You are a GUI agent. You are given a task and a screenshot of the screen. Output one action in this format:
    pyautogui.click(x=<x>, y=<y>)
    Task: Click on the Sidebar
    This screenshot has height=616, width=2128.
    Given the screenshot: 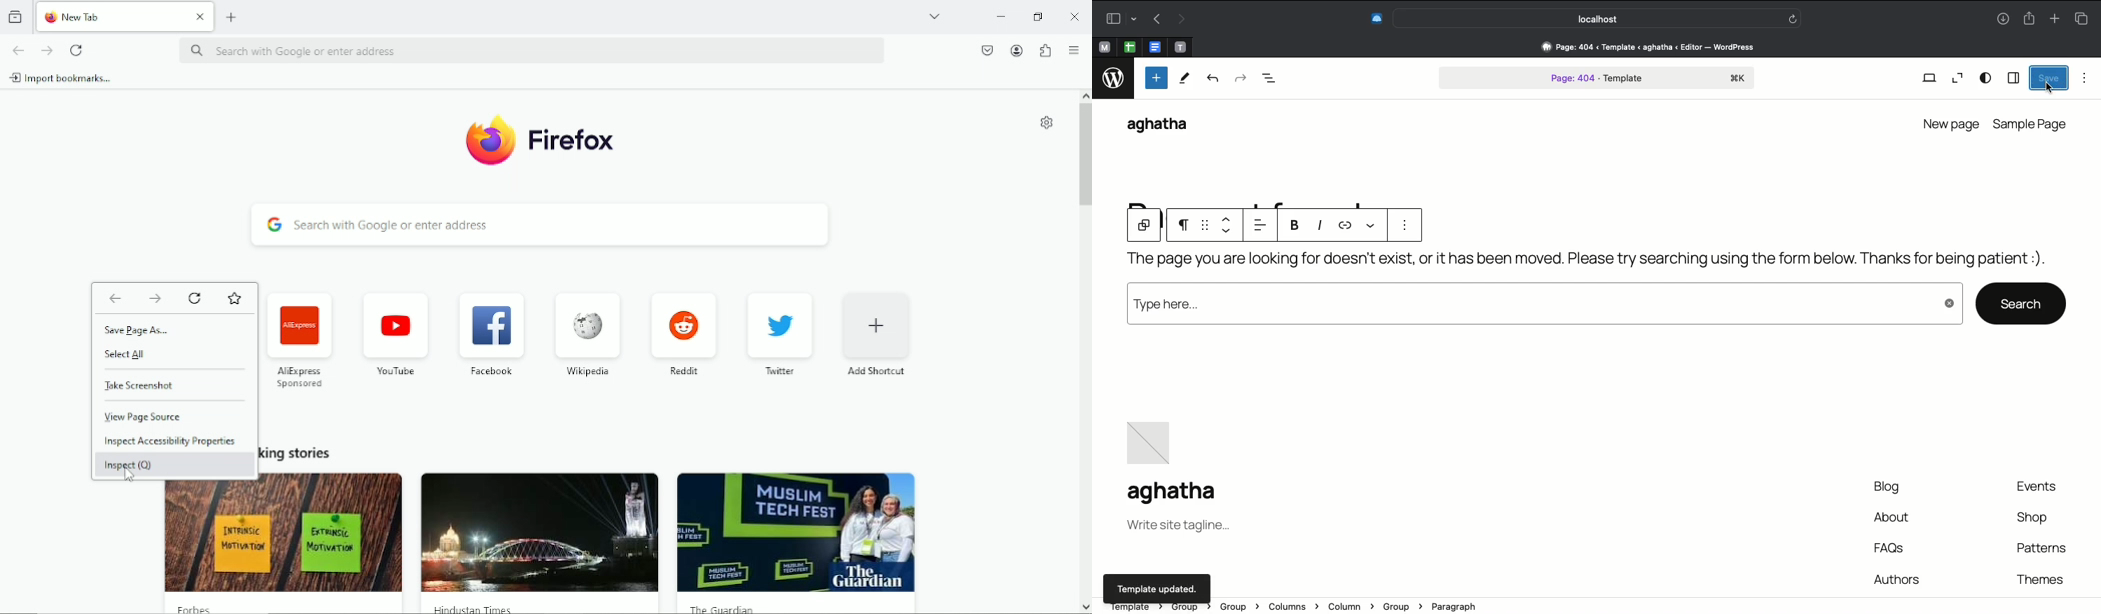 What is the action you would take?
    pyautogui.click(x=1119, y=18)
    